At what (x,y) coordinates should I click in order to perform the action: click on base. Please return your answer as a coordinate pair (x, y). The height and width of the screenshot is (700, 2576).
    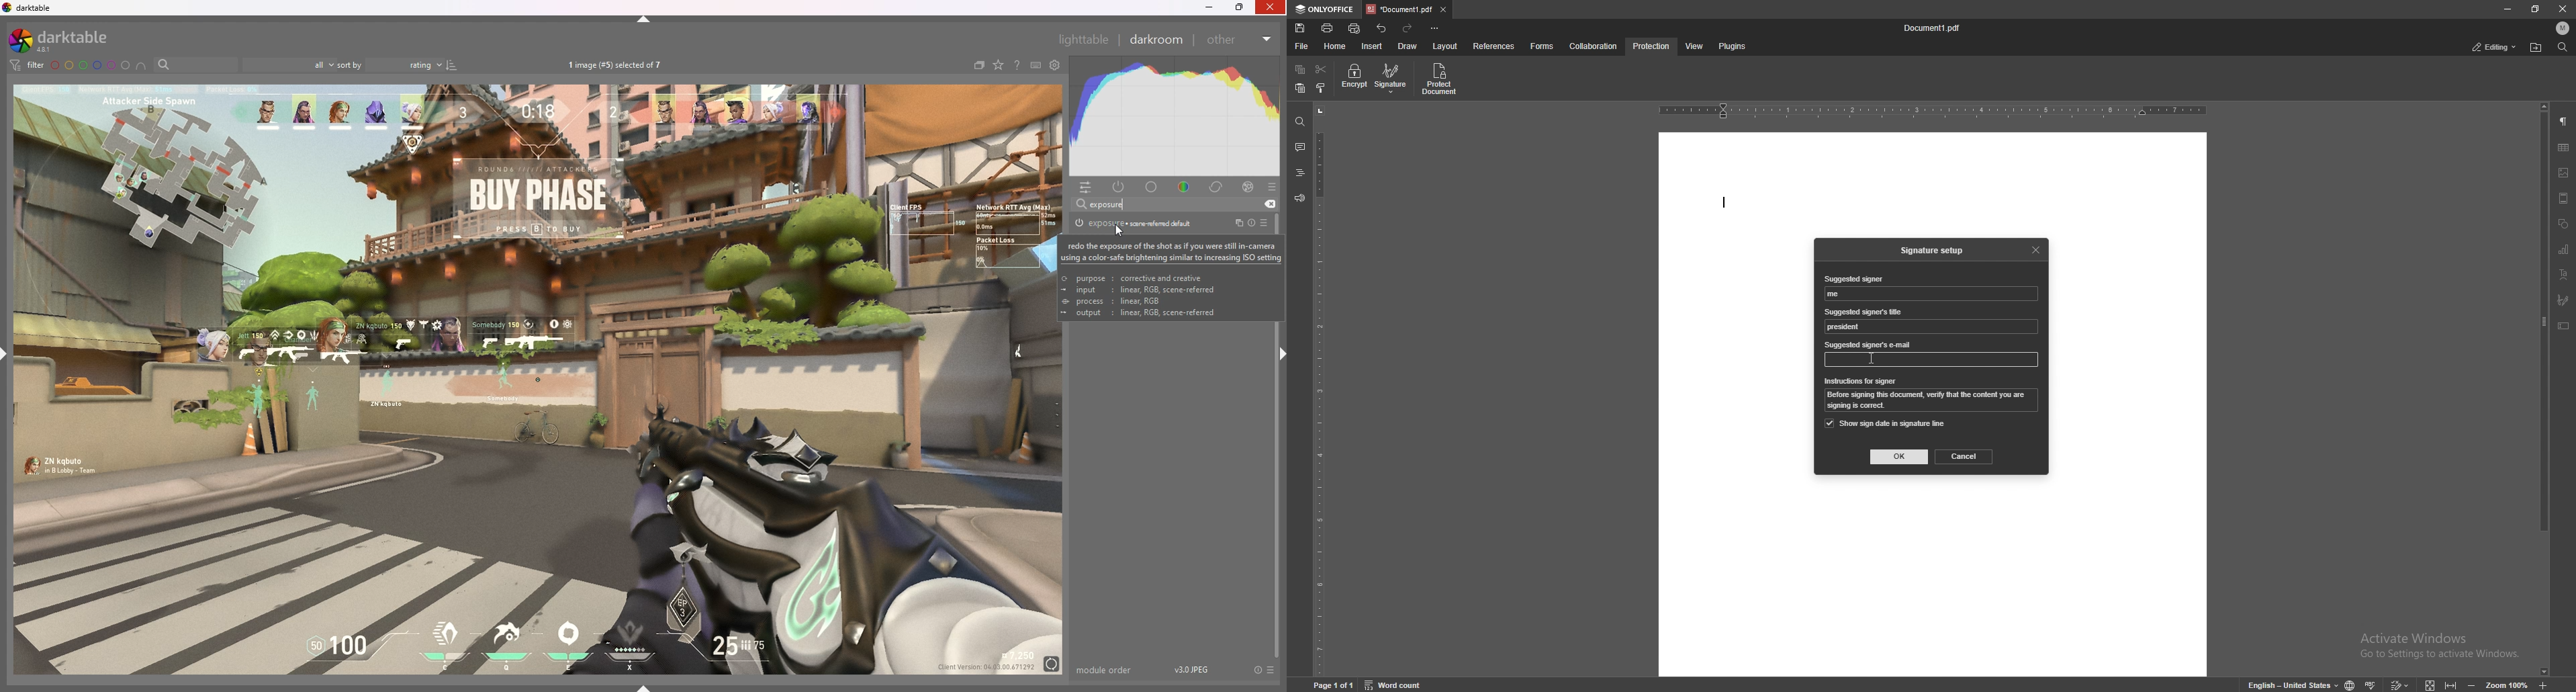
    Looking at the image, I should click on (1152, 188).